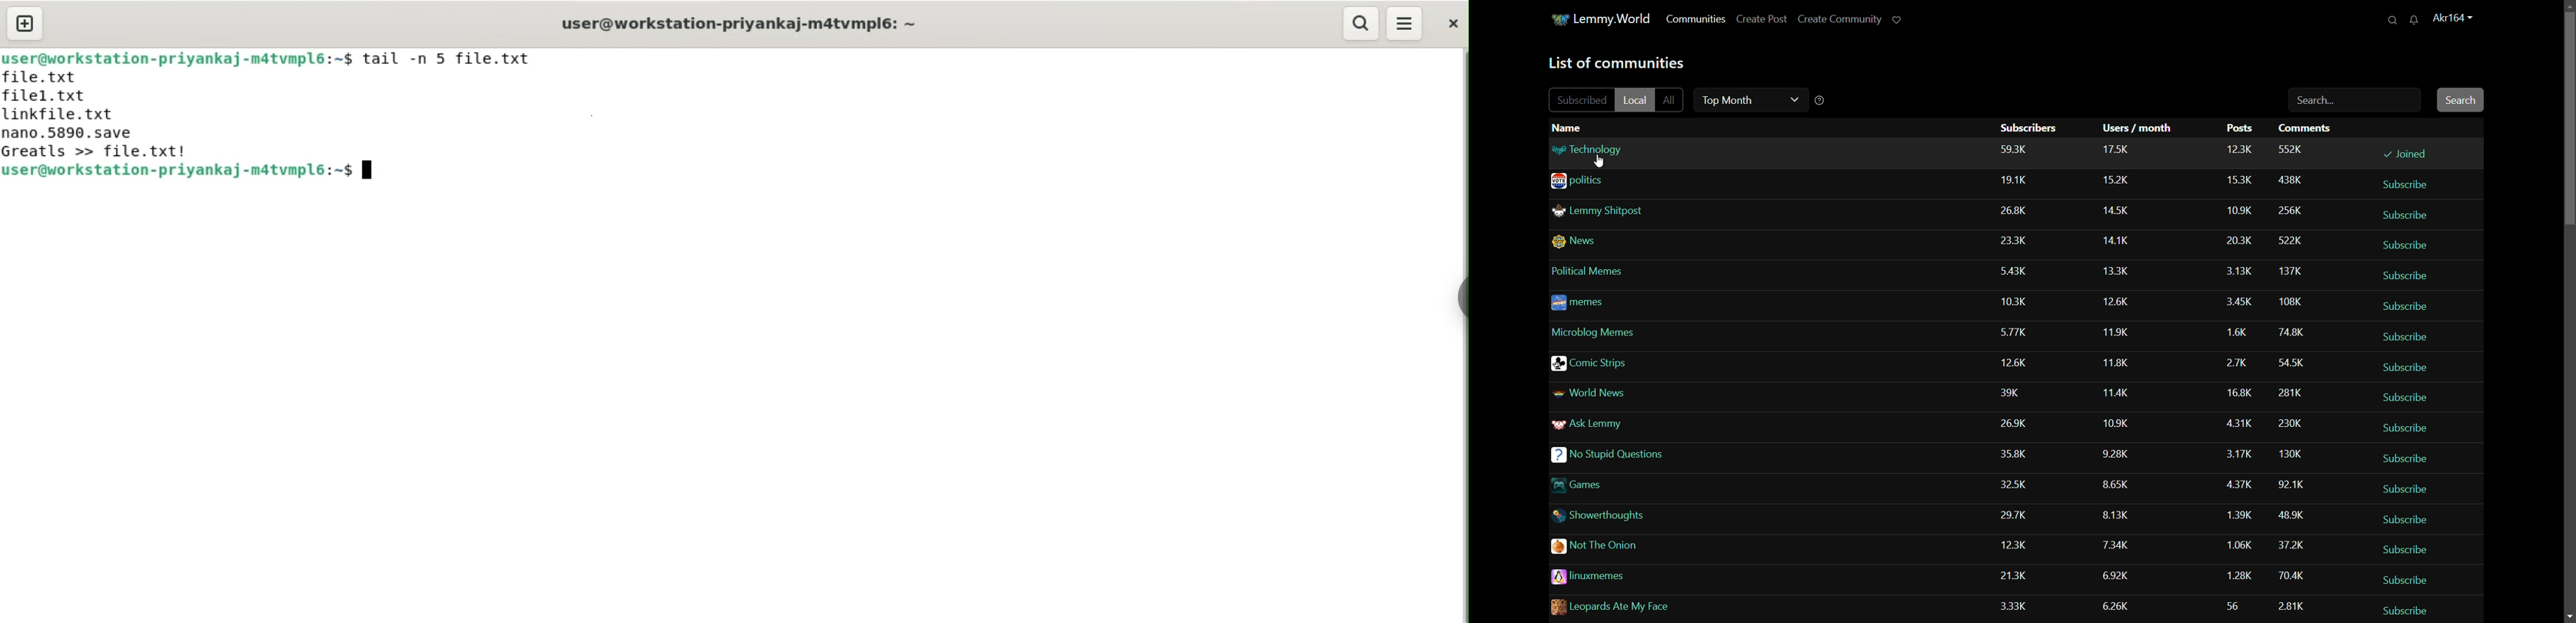 The height and width of the screenshot is (644, 2576). What do you see at coordinates (1406, 24) in the screenshot?
I see `menu` at bounding box center [1406, 24].